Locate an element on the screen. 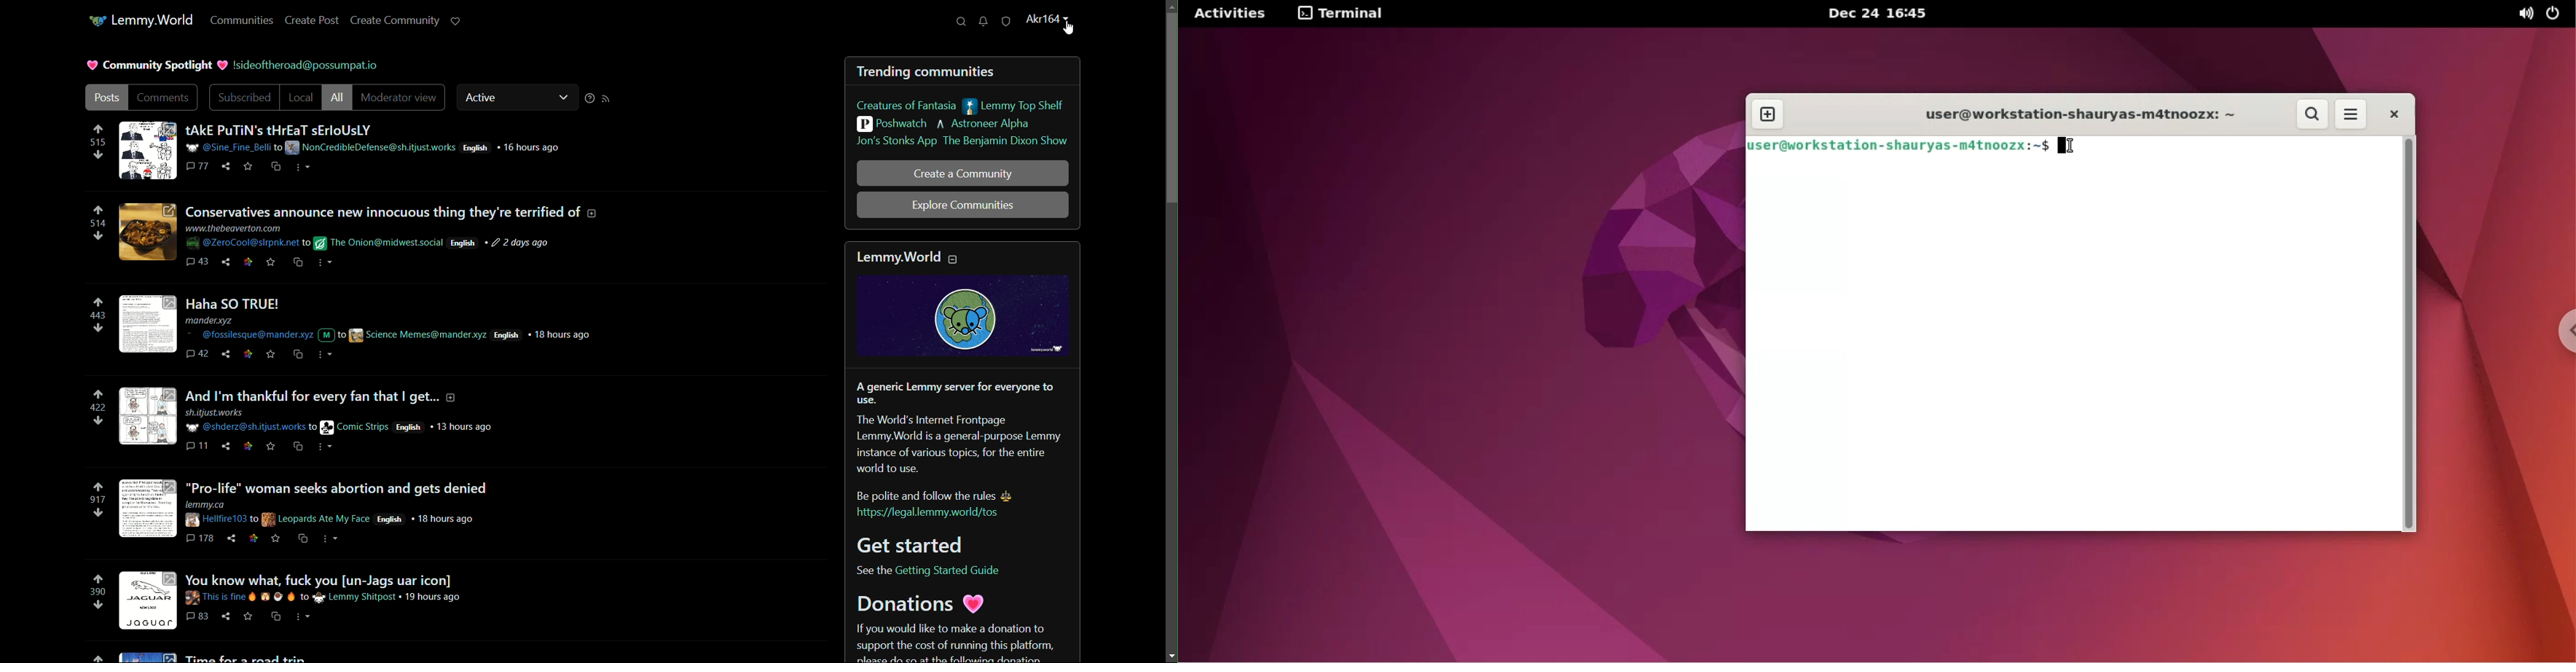 Image resolution: width=2576 pixels, height=672 pixels. lemmy top shelf is located at coordinates (1016, 107).